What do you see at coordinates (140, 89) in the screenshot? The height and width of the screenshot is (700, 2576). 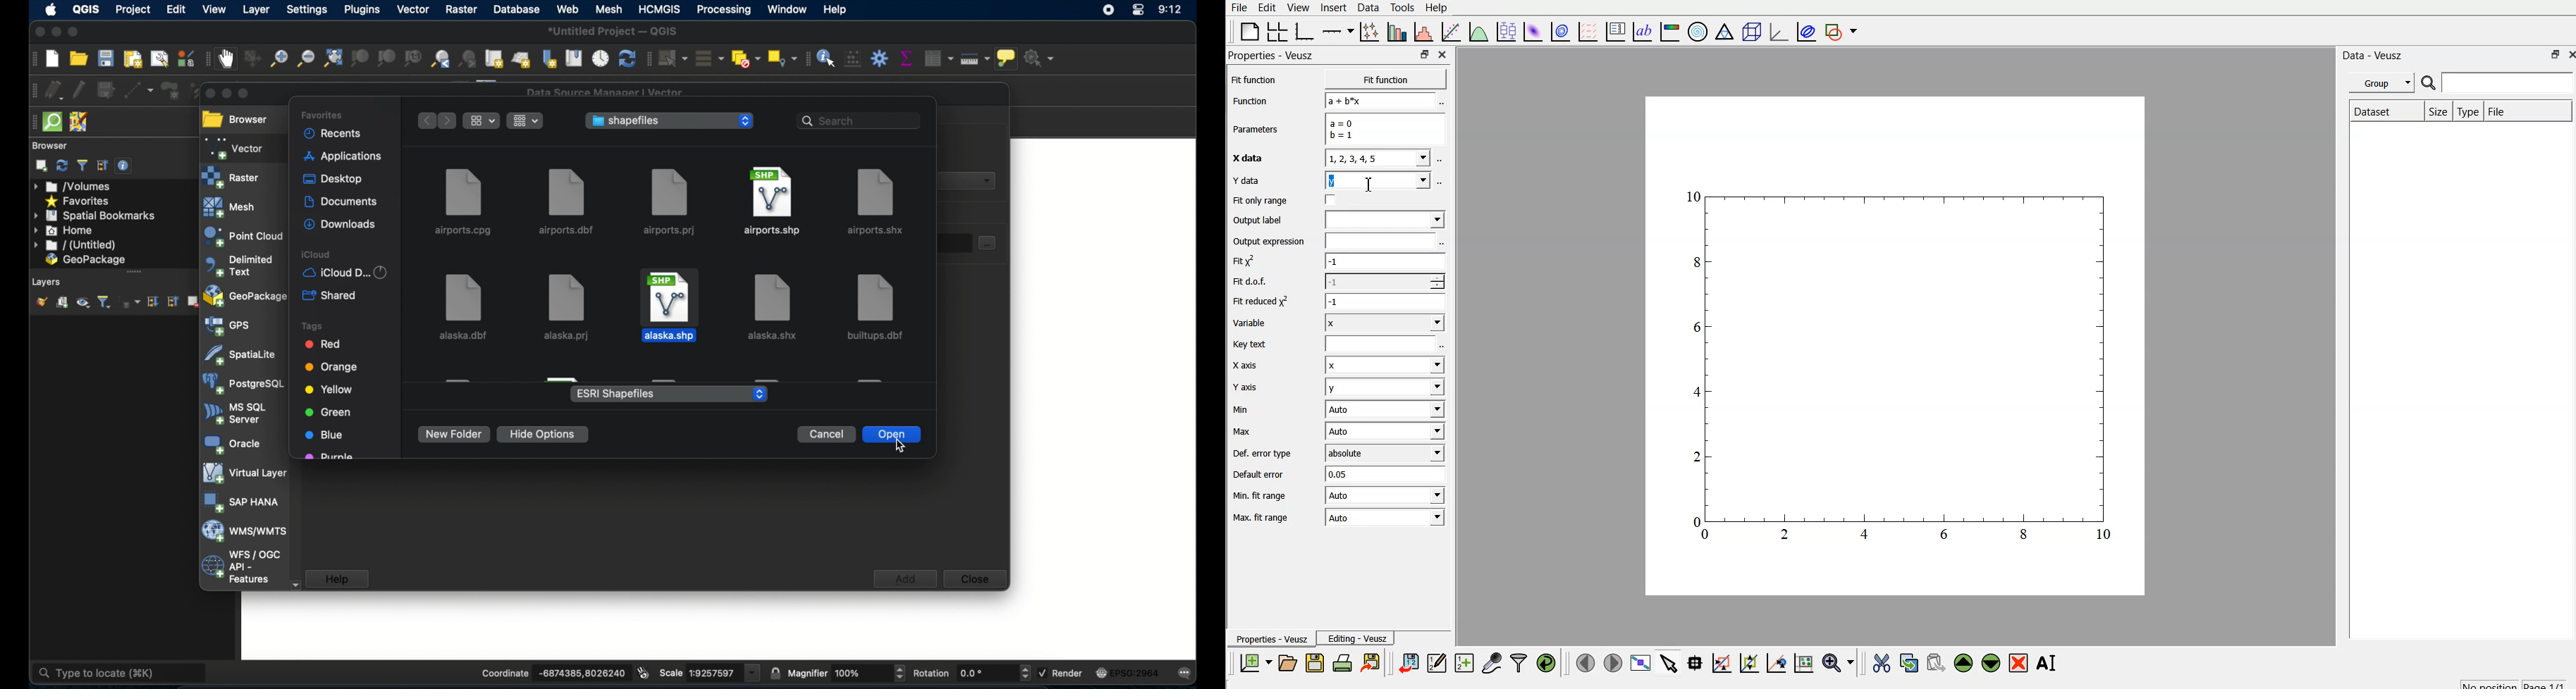 I see `digitize with segment` at bounding box center [140, 89].